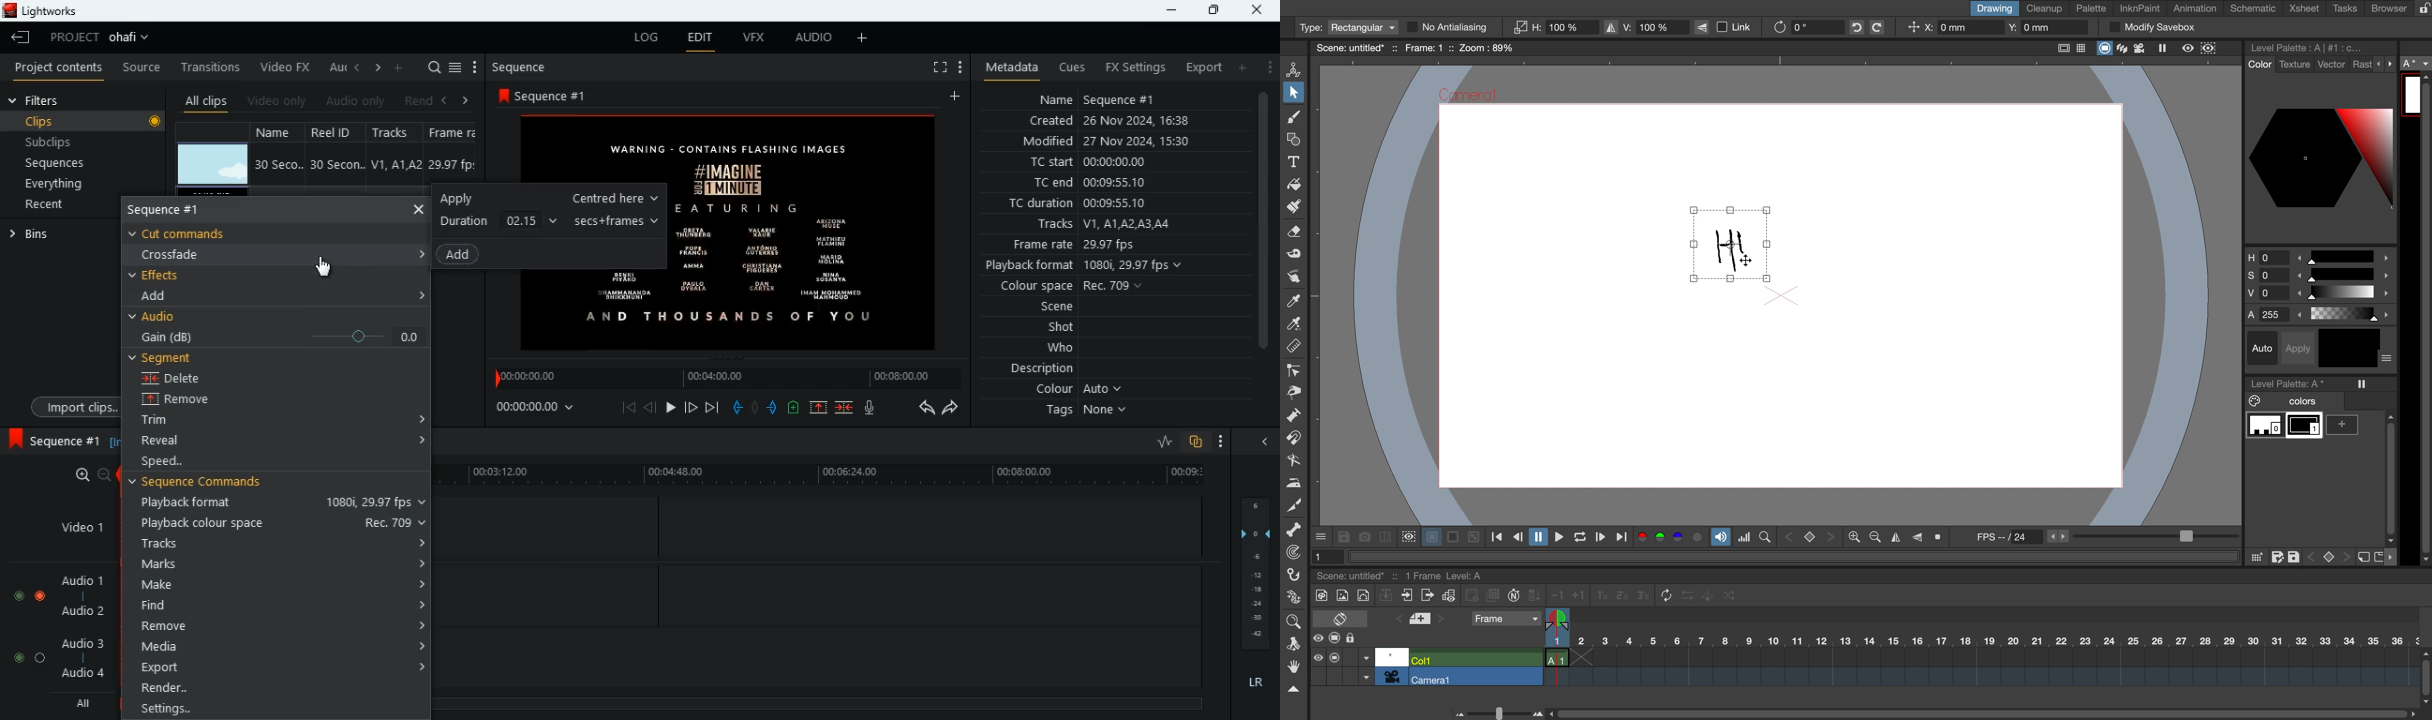 Image resolution: width=2436 pixels, height=728 pixels. What do you see at coordinates (173, 422) in the screenshot?
I see `trim` at bounding box center [173, 422].